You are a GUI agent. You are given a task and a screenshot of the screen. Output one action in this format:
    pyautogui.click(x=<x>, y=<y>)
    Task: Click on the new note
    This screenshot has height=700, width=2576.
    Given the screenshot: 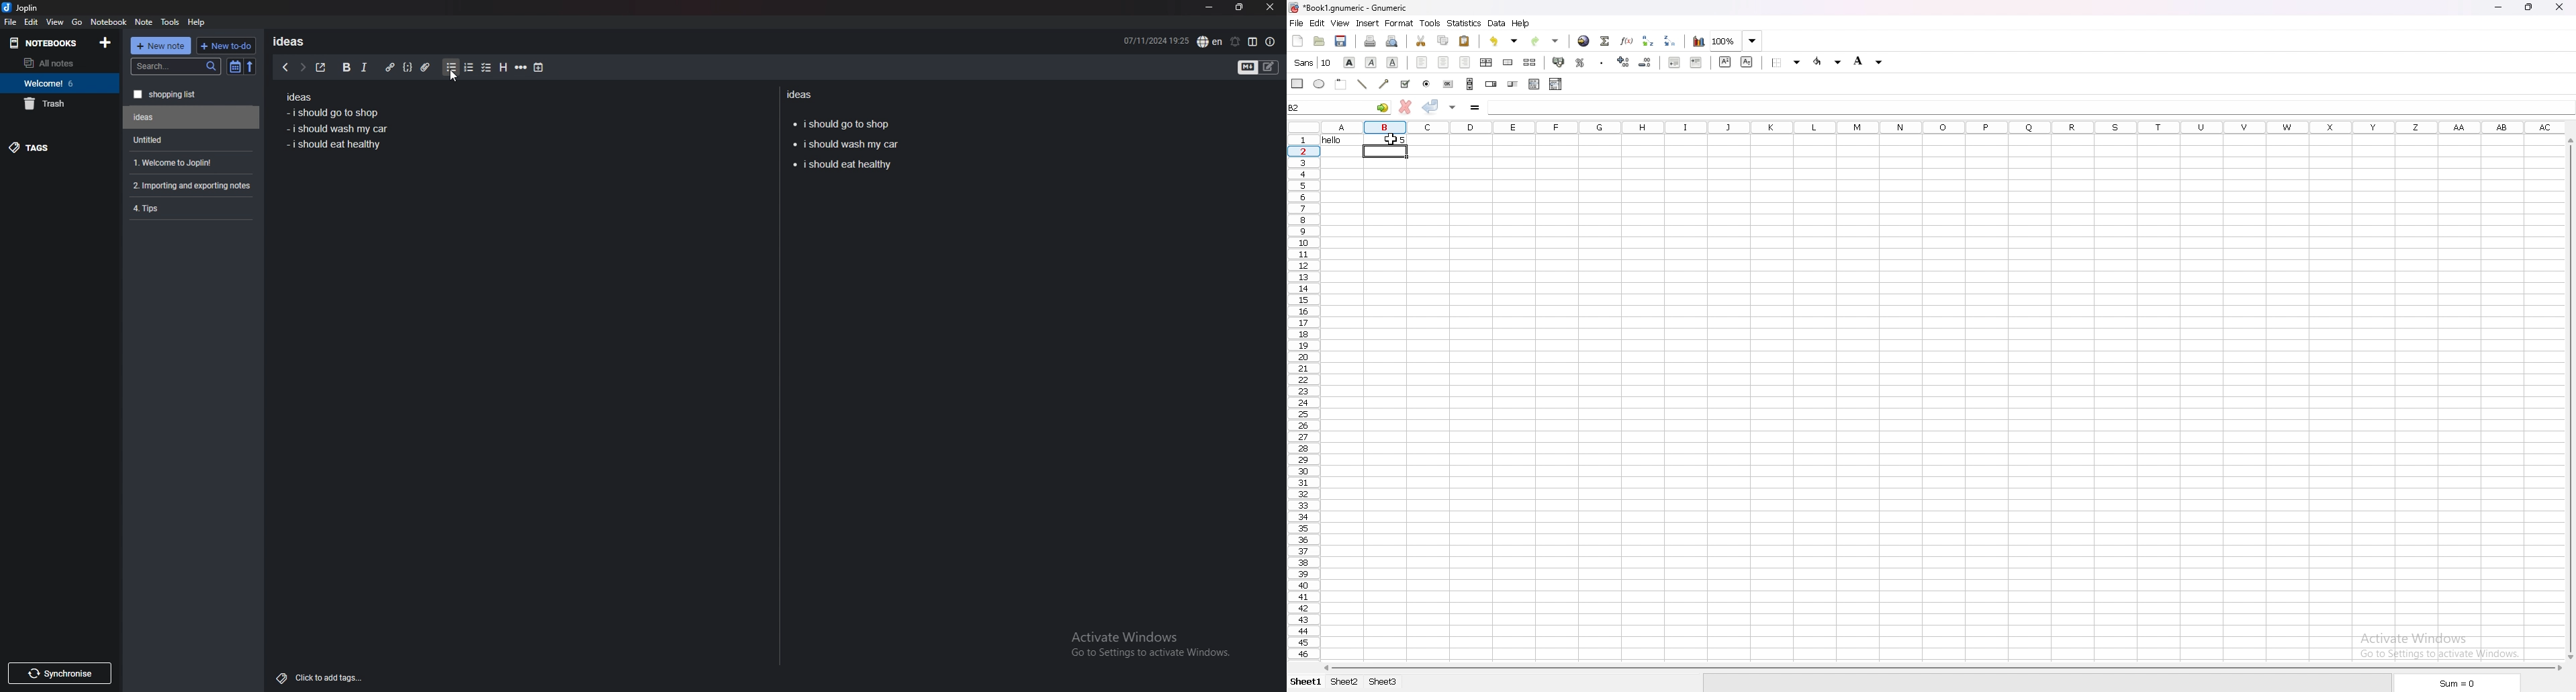 What is the action you would take?
    pyautogui.click(x=161, y=46)
    